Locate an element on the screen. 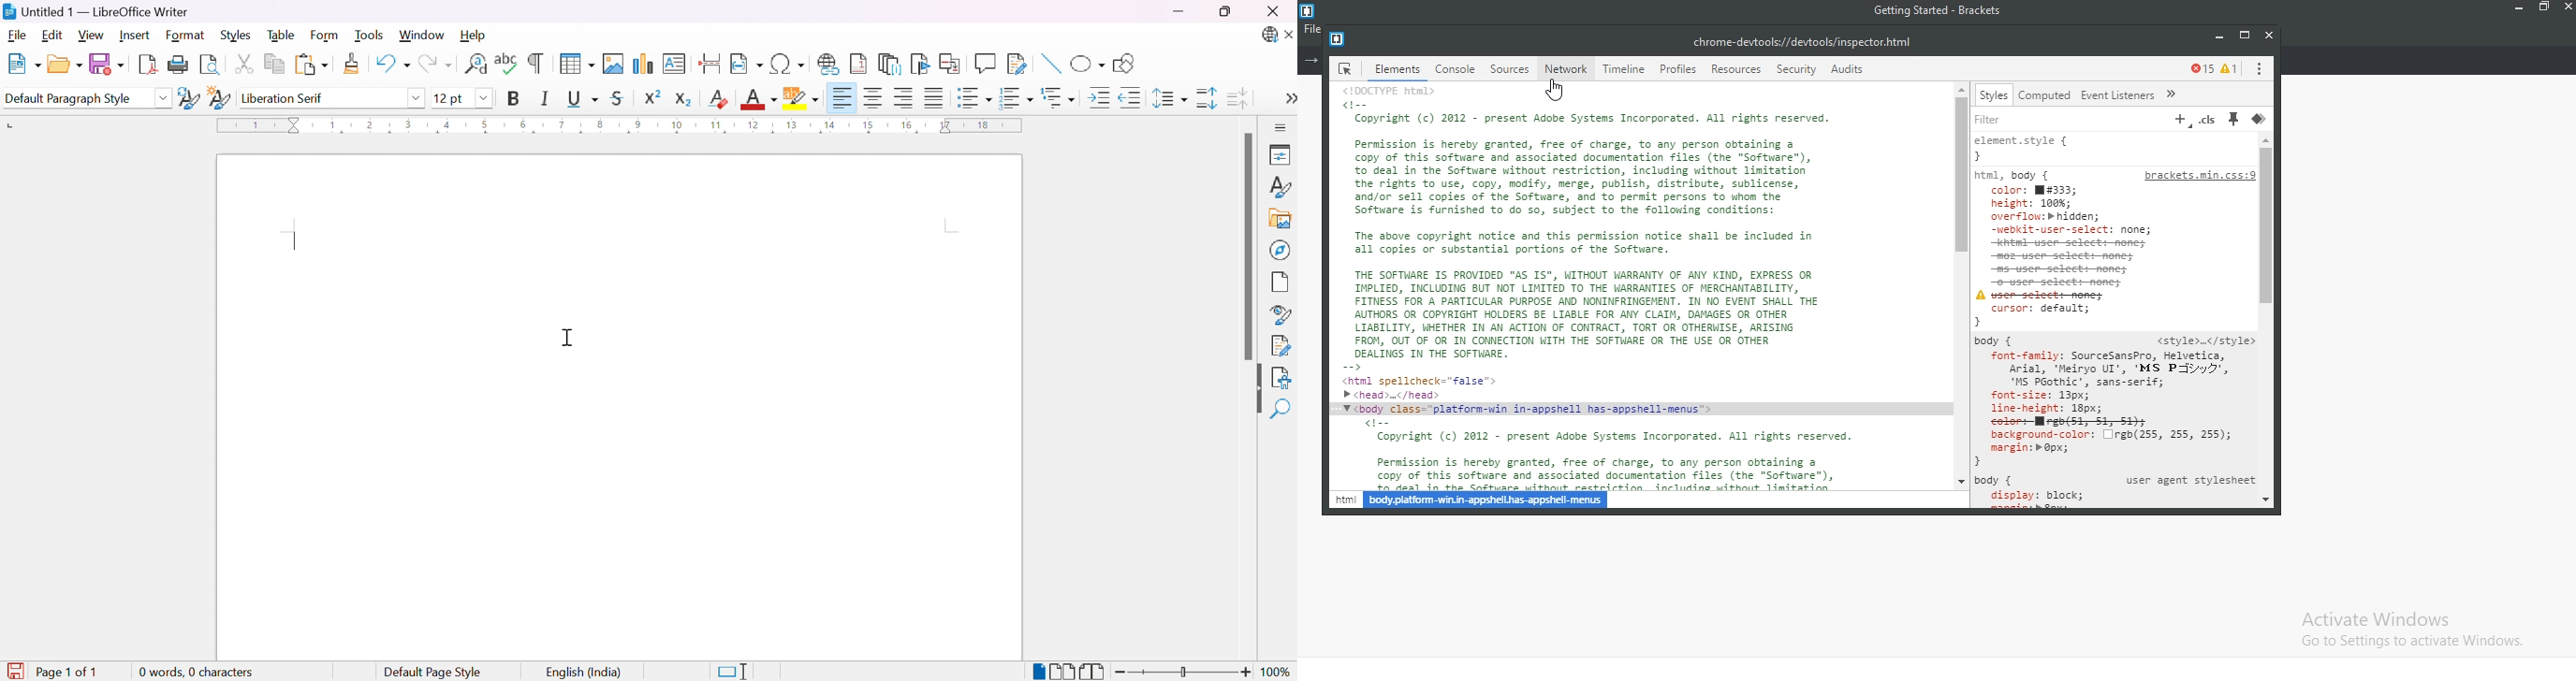 This screenshot has width=2576, height=700. View is located at coordinates (93, 34).